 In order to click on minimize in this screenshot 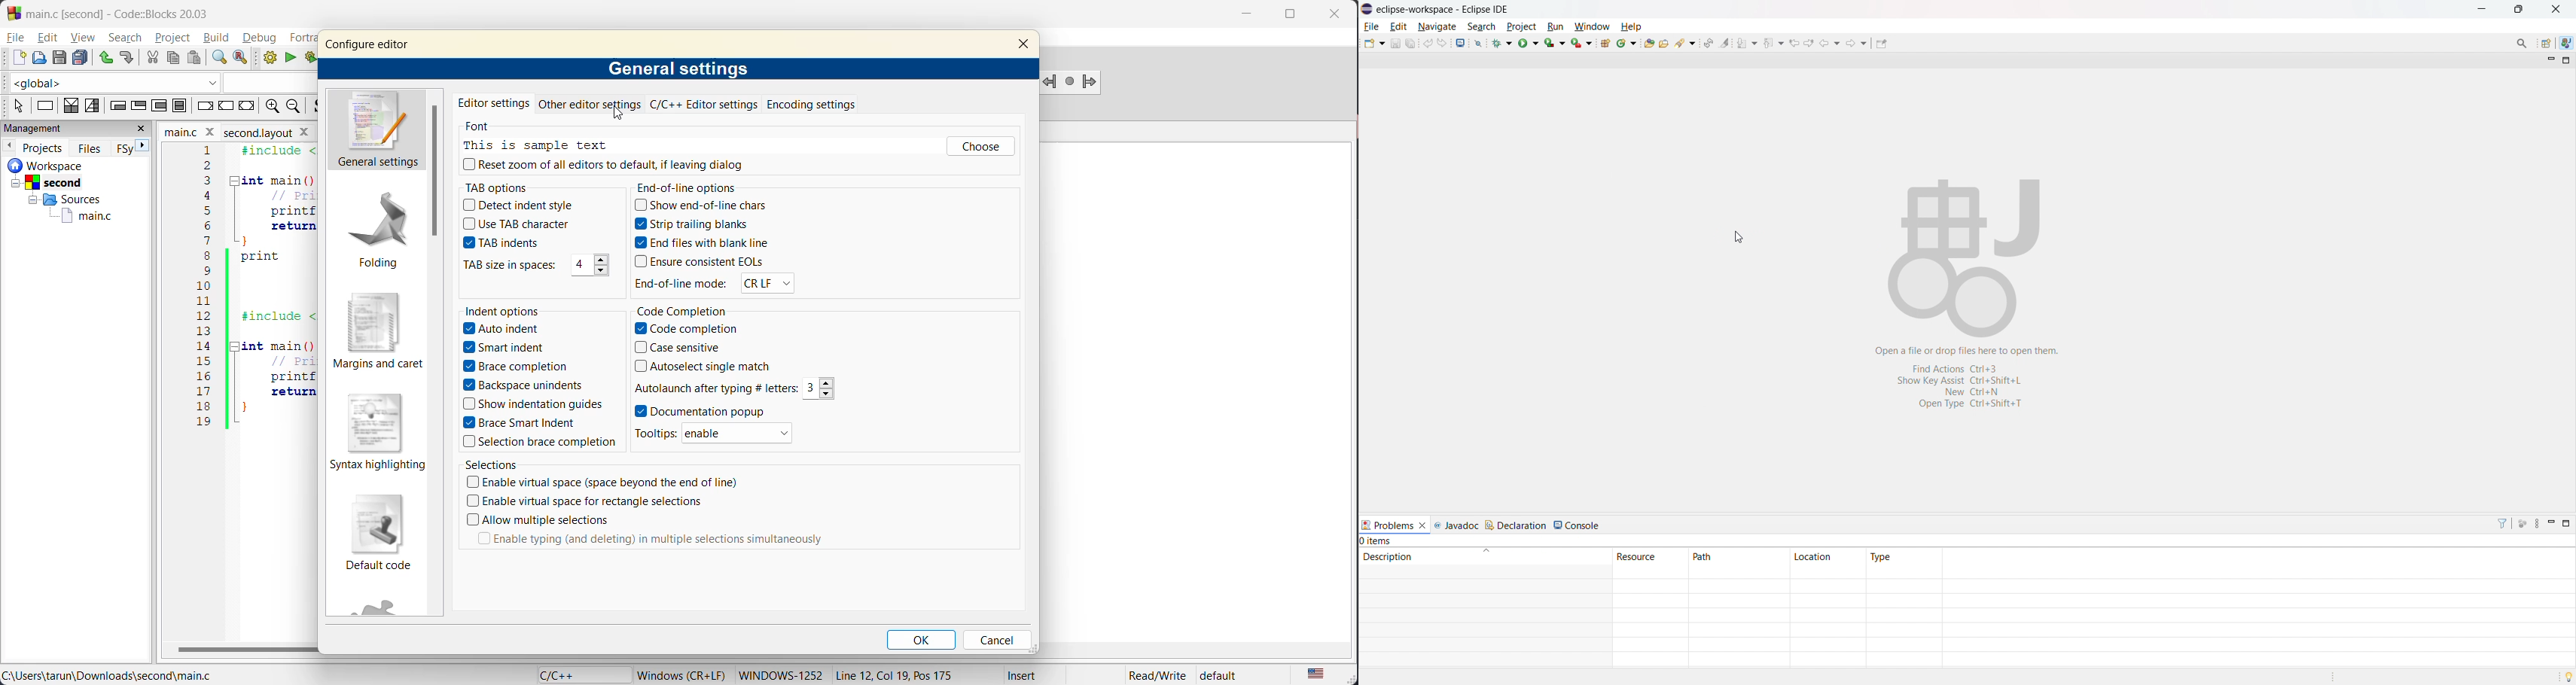, I will do `click(1246, 15)`.